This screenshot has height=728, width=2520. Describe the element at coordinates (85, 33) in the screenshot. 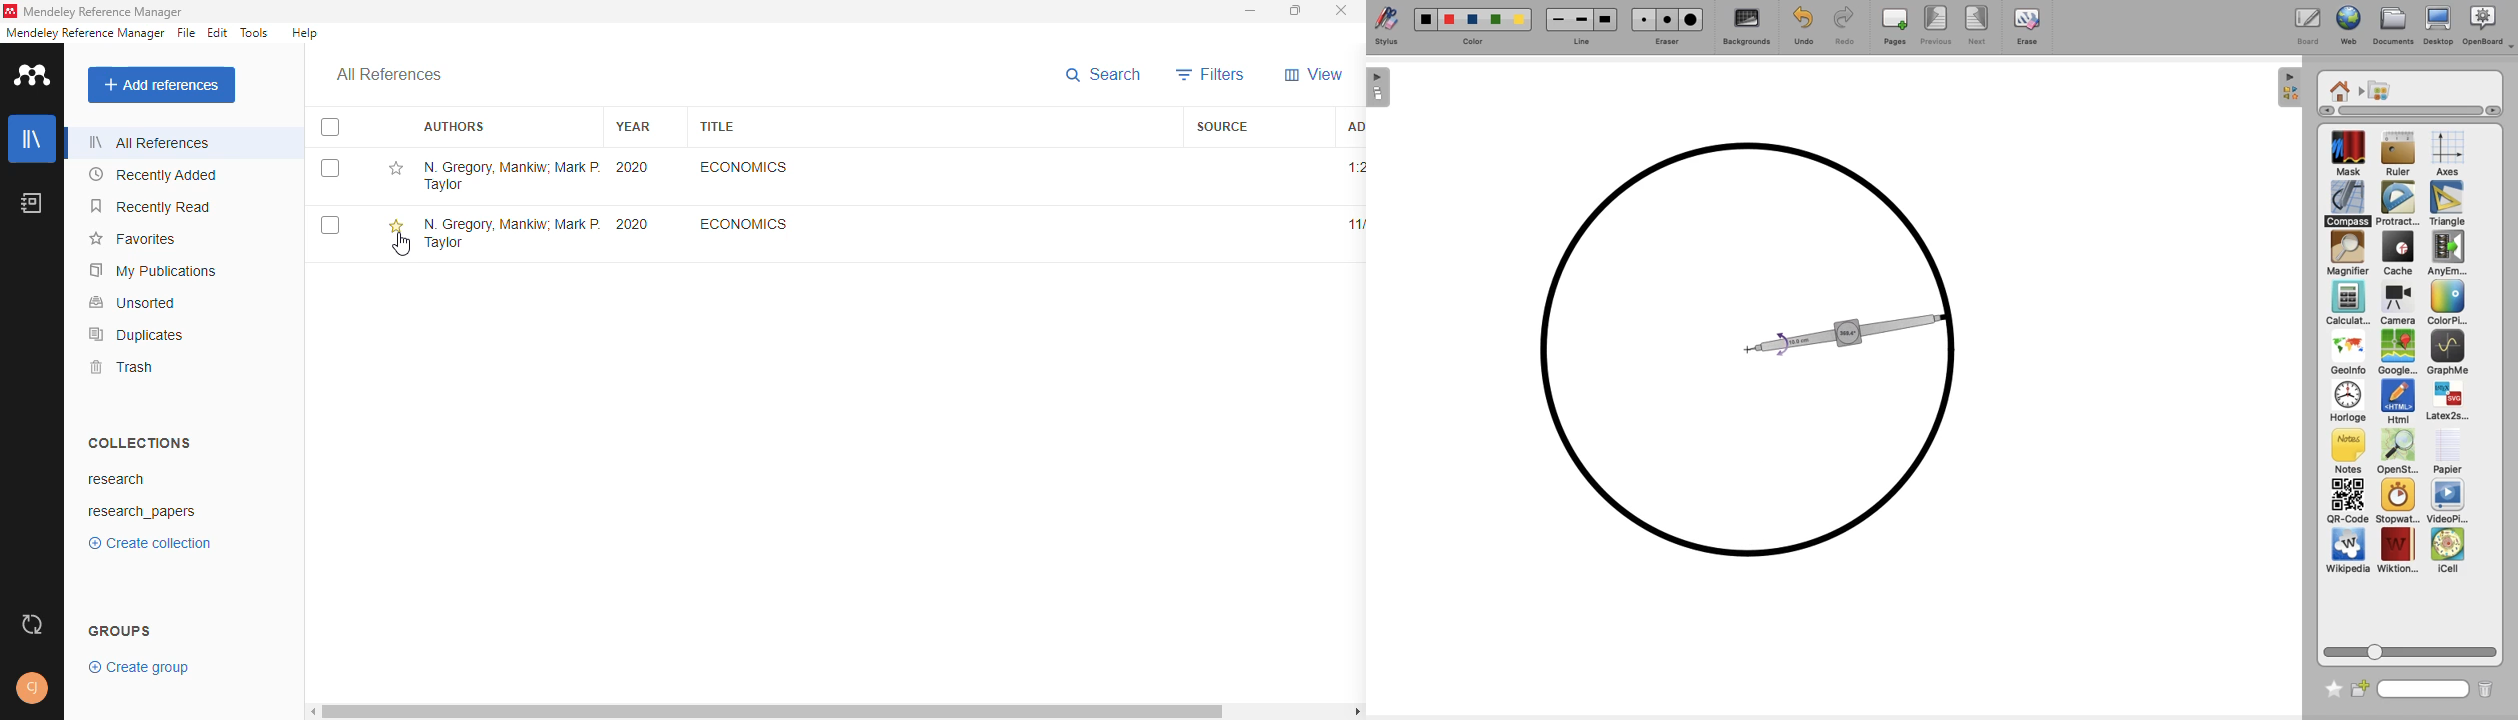

I see `mendeley reference manager` at that location.